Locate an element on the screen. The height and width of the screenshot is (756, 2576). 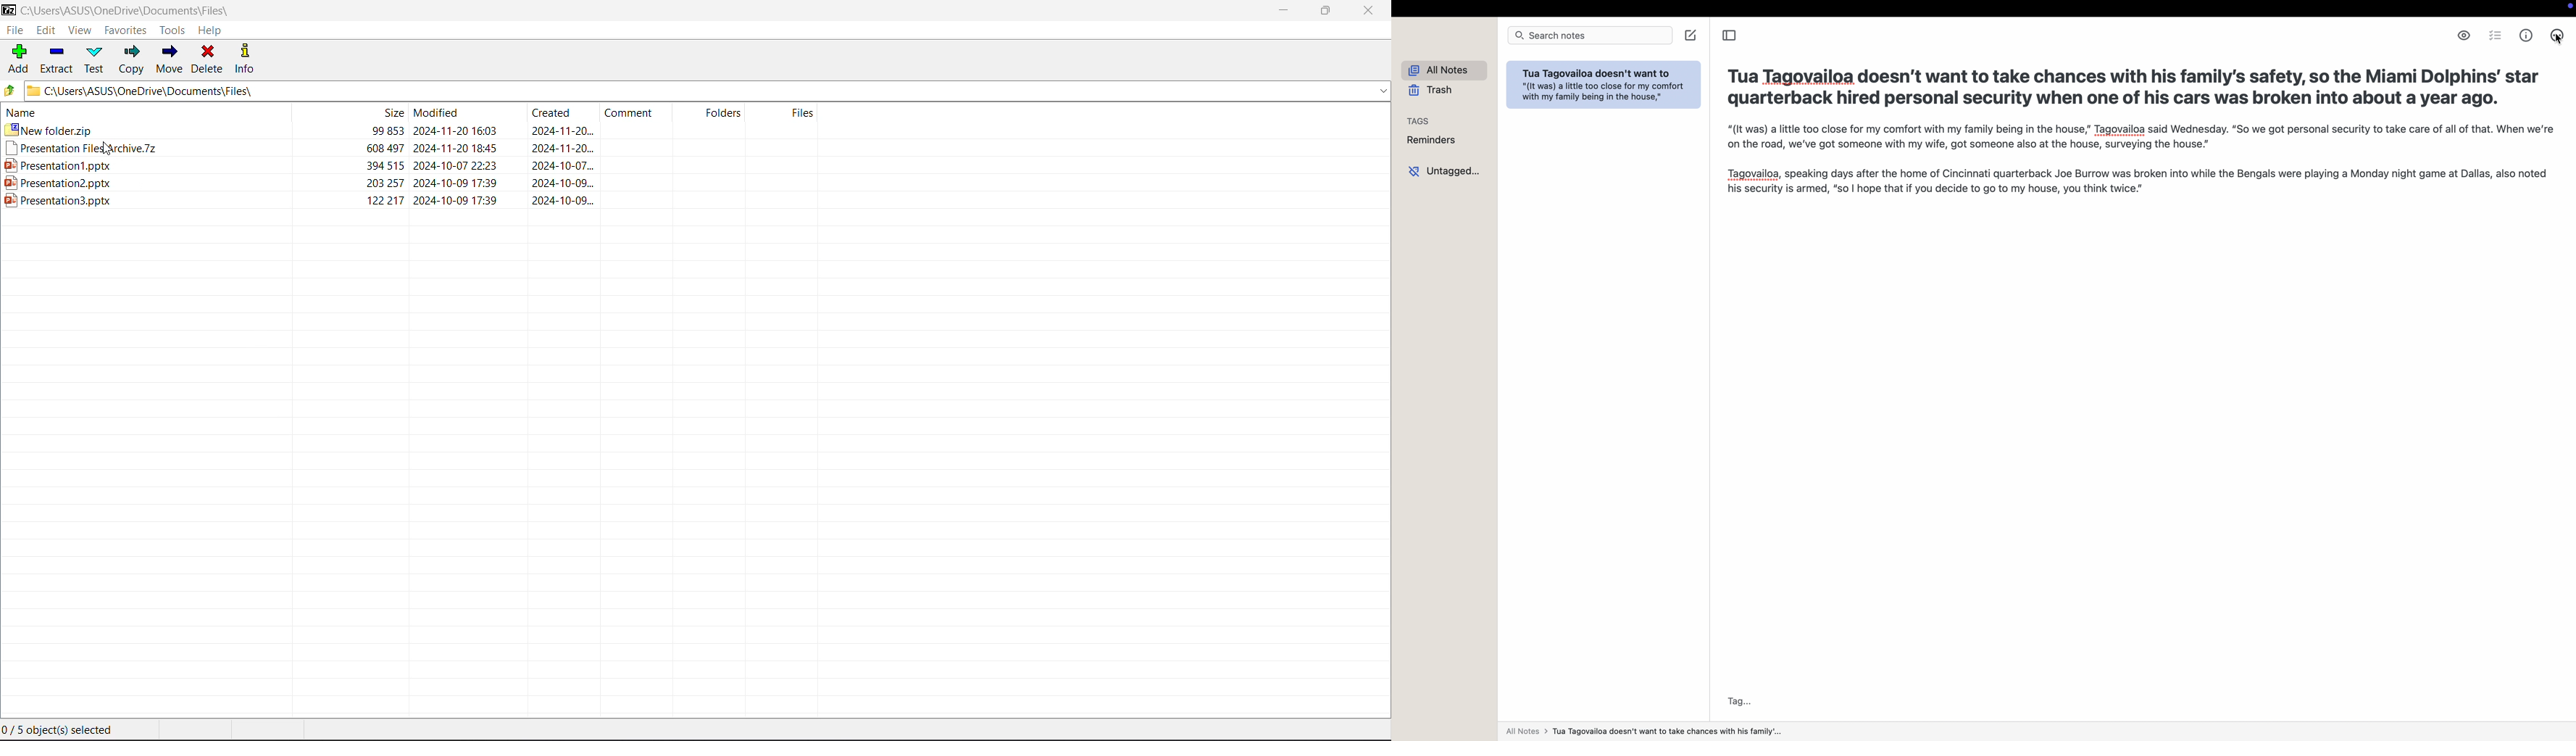
Edit is located at coordinates (48, 30).